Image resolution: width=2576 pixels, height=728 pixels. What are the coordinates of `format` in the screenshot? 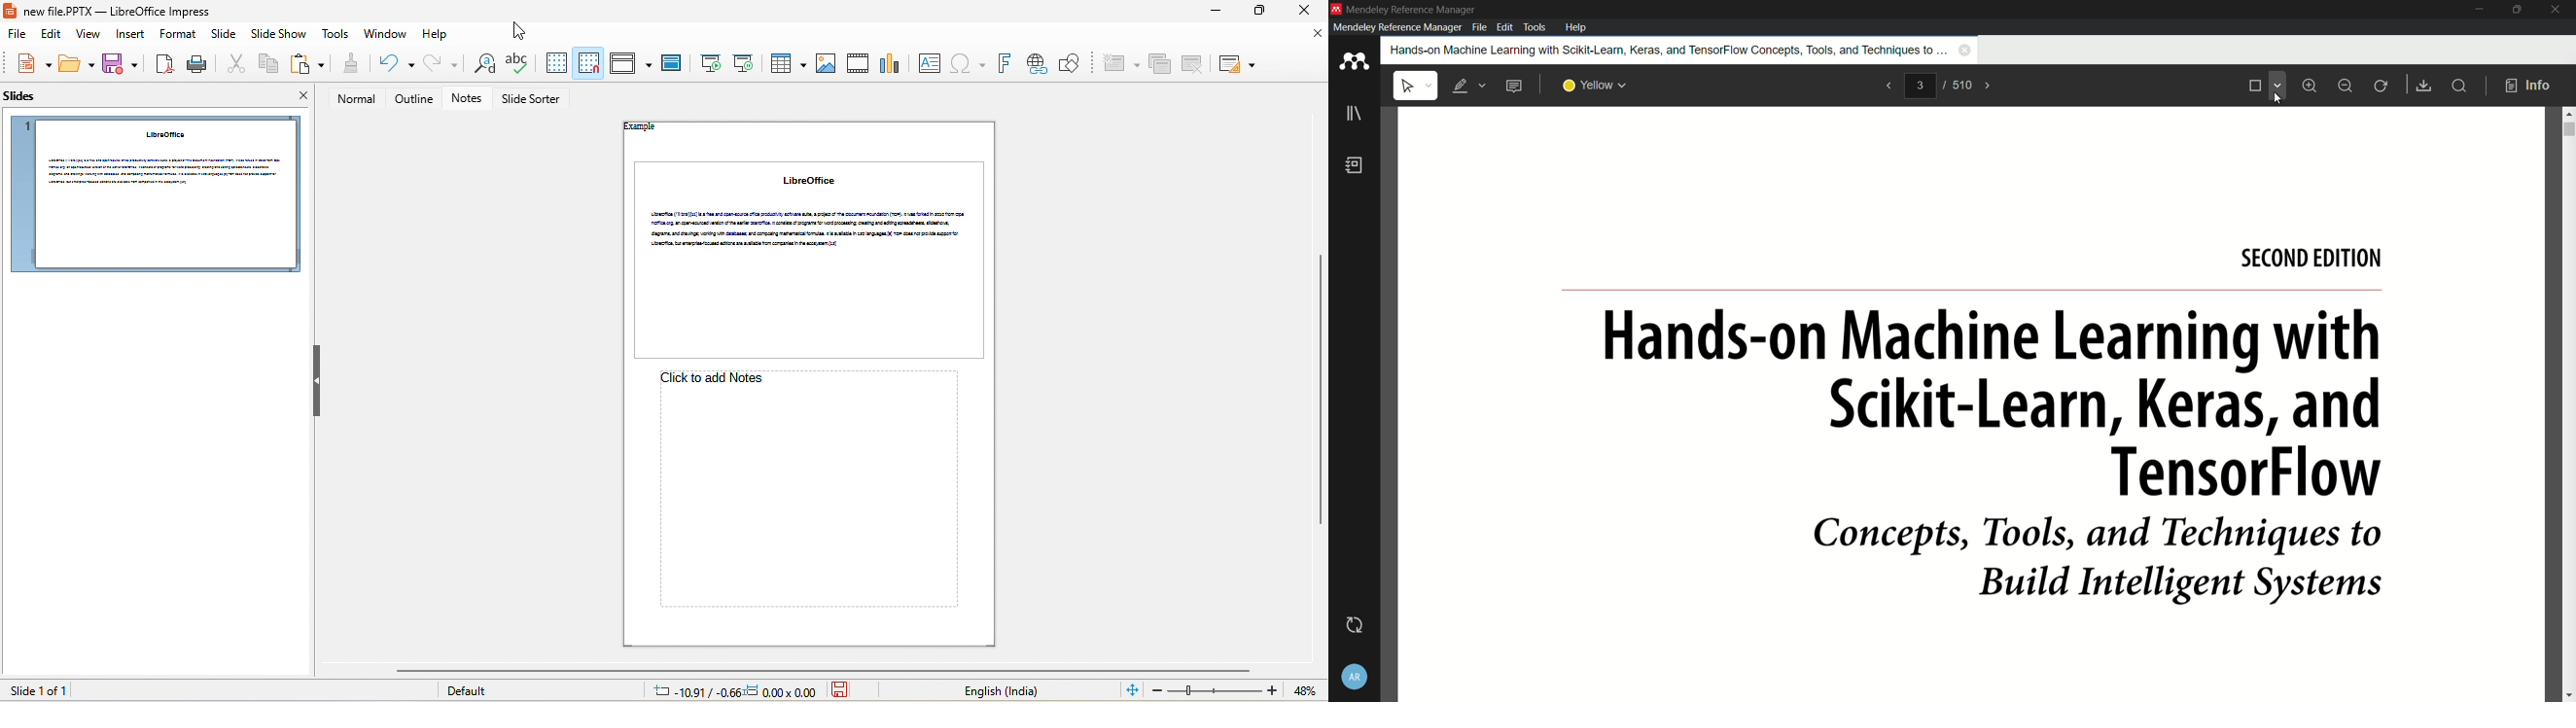 It's located at (177, 34).